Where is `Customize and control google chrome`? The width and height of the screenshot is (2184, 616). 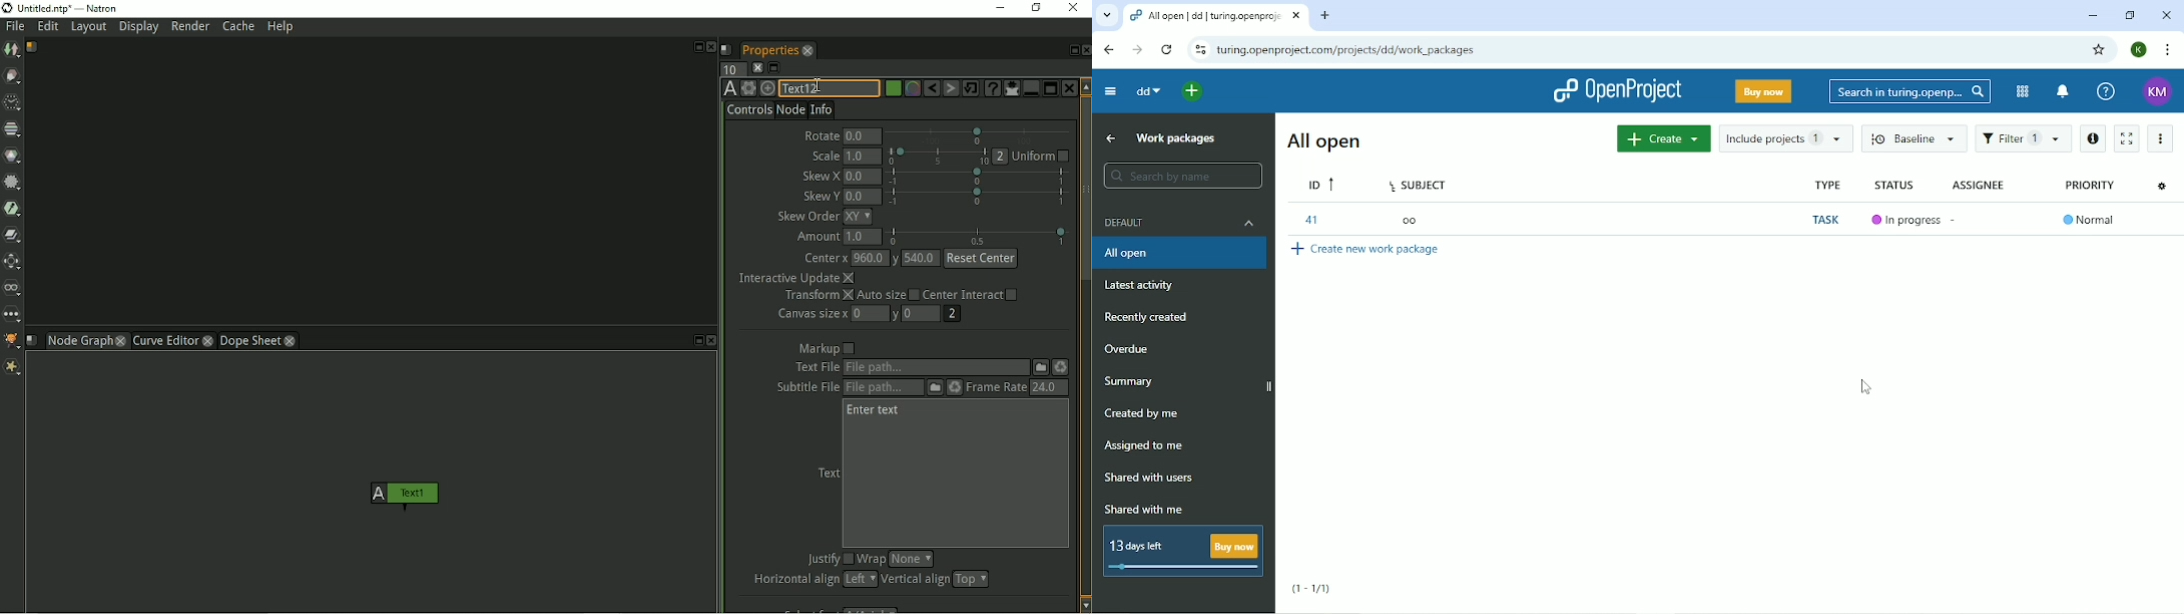
Customize and control google chrome is located at coordinates (2167, 51).